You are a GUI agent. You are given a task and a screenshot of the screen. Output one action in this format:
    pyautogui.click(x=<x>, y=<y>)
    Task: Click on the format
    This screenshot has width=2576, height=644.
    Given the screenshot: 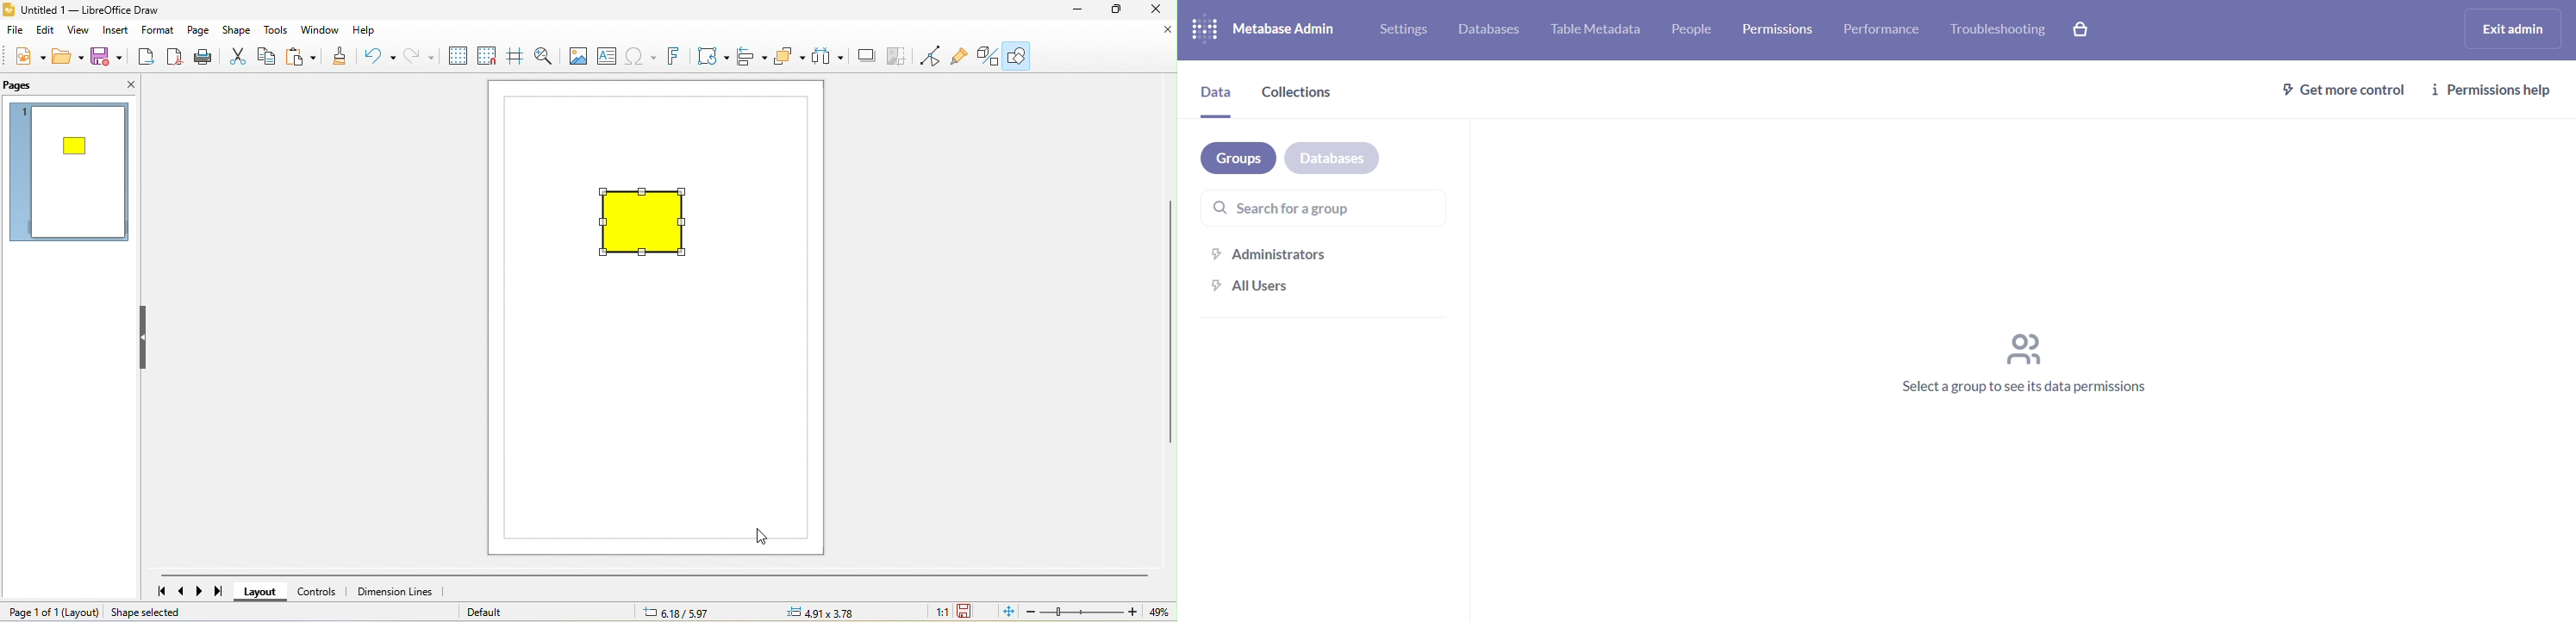 What is the action you would take?
    pyautogui.click(x=159, y=31)
    